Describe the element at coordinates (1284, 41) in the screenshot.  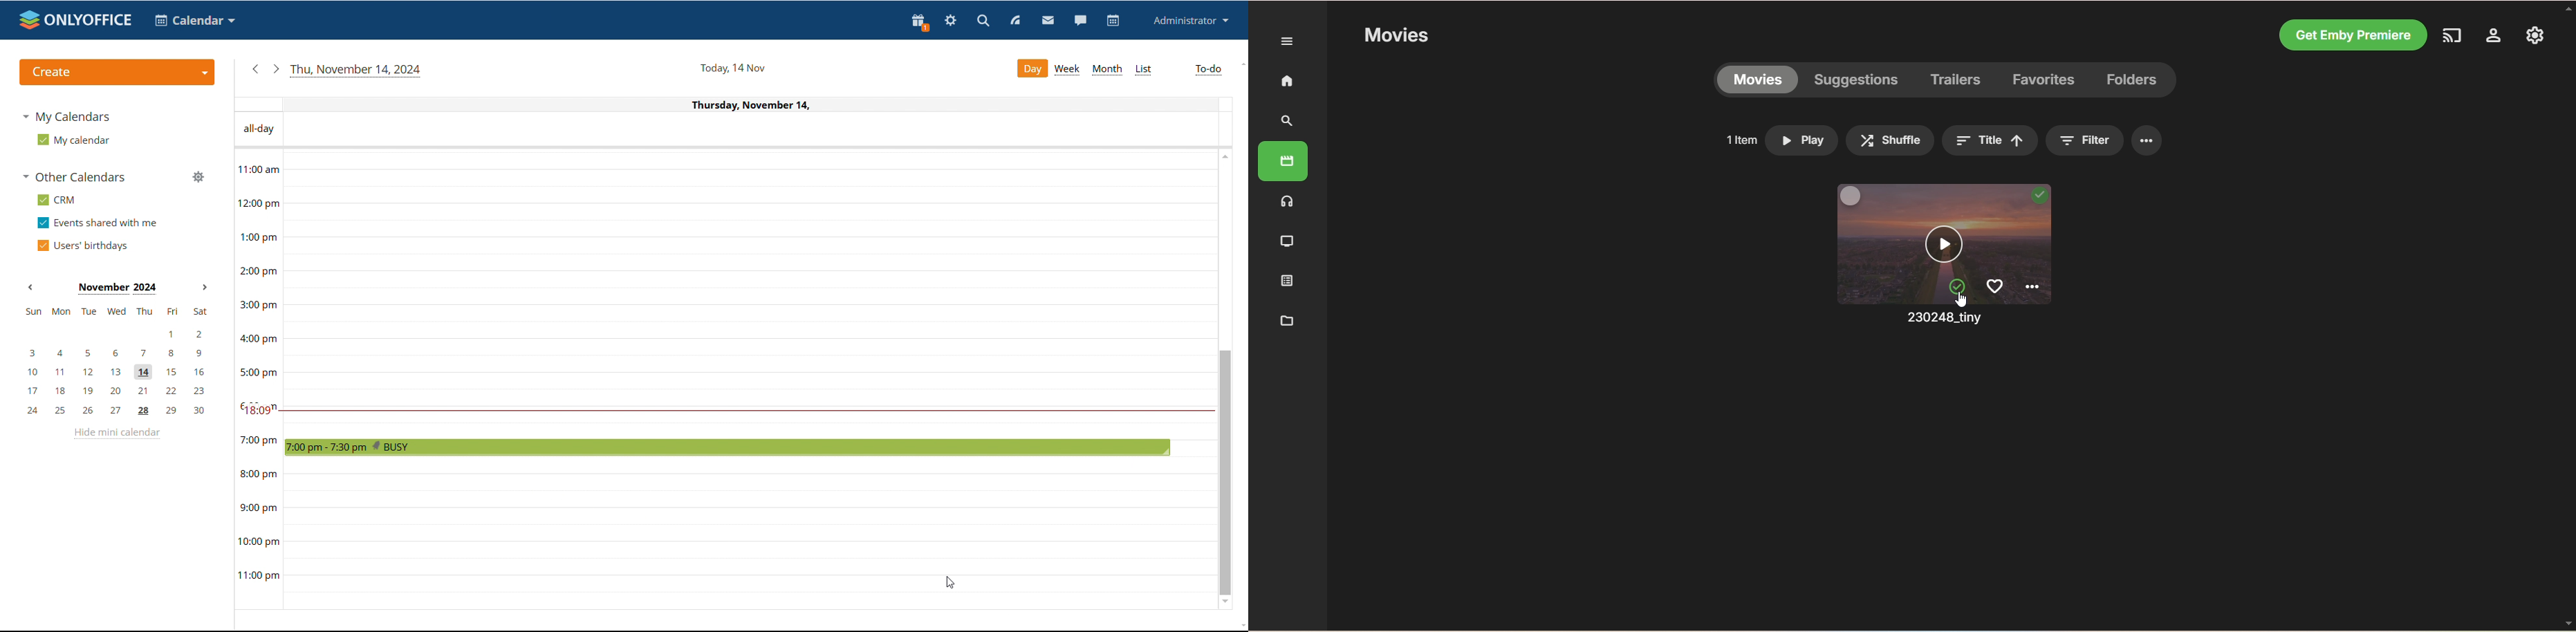
I see `expand` at that location.